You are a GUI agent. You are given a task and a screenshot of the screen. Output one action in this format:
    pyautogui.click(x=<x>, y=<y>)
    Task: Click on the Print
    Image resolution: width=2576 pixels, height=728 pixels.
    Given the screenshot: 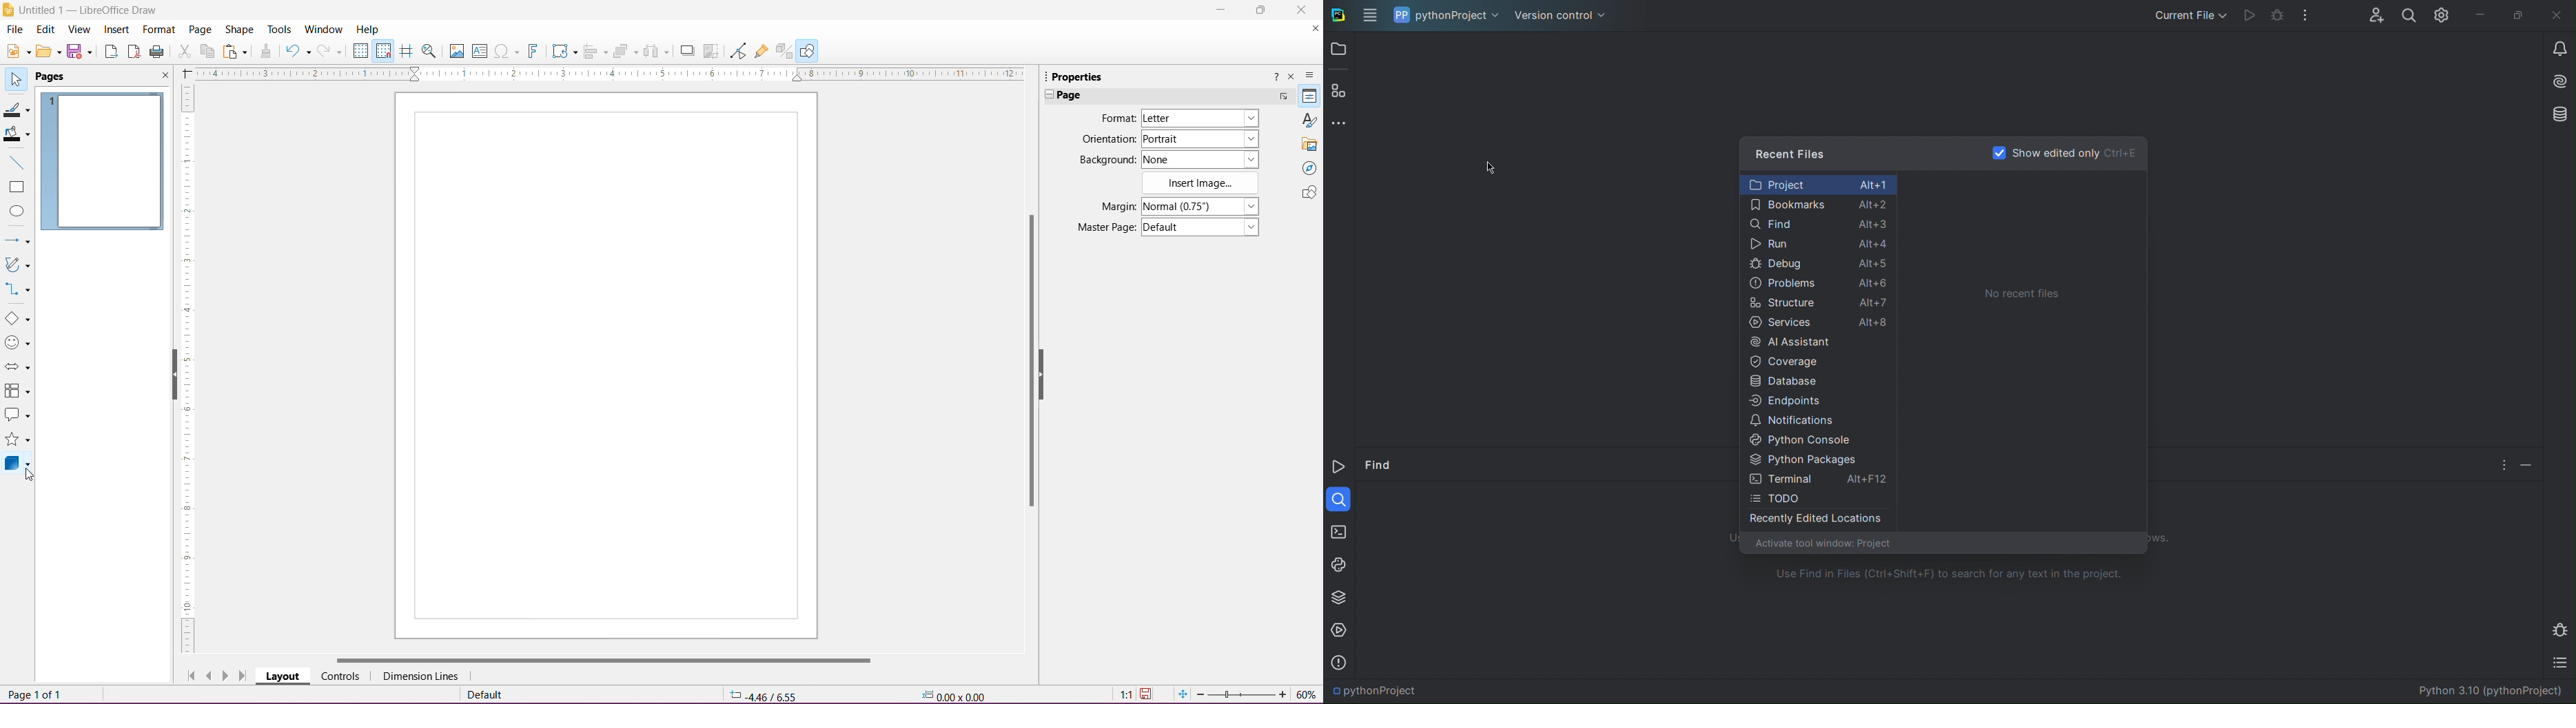 What is the action you would take?
    pyautogui.click(x=158, y=52)
    